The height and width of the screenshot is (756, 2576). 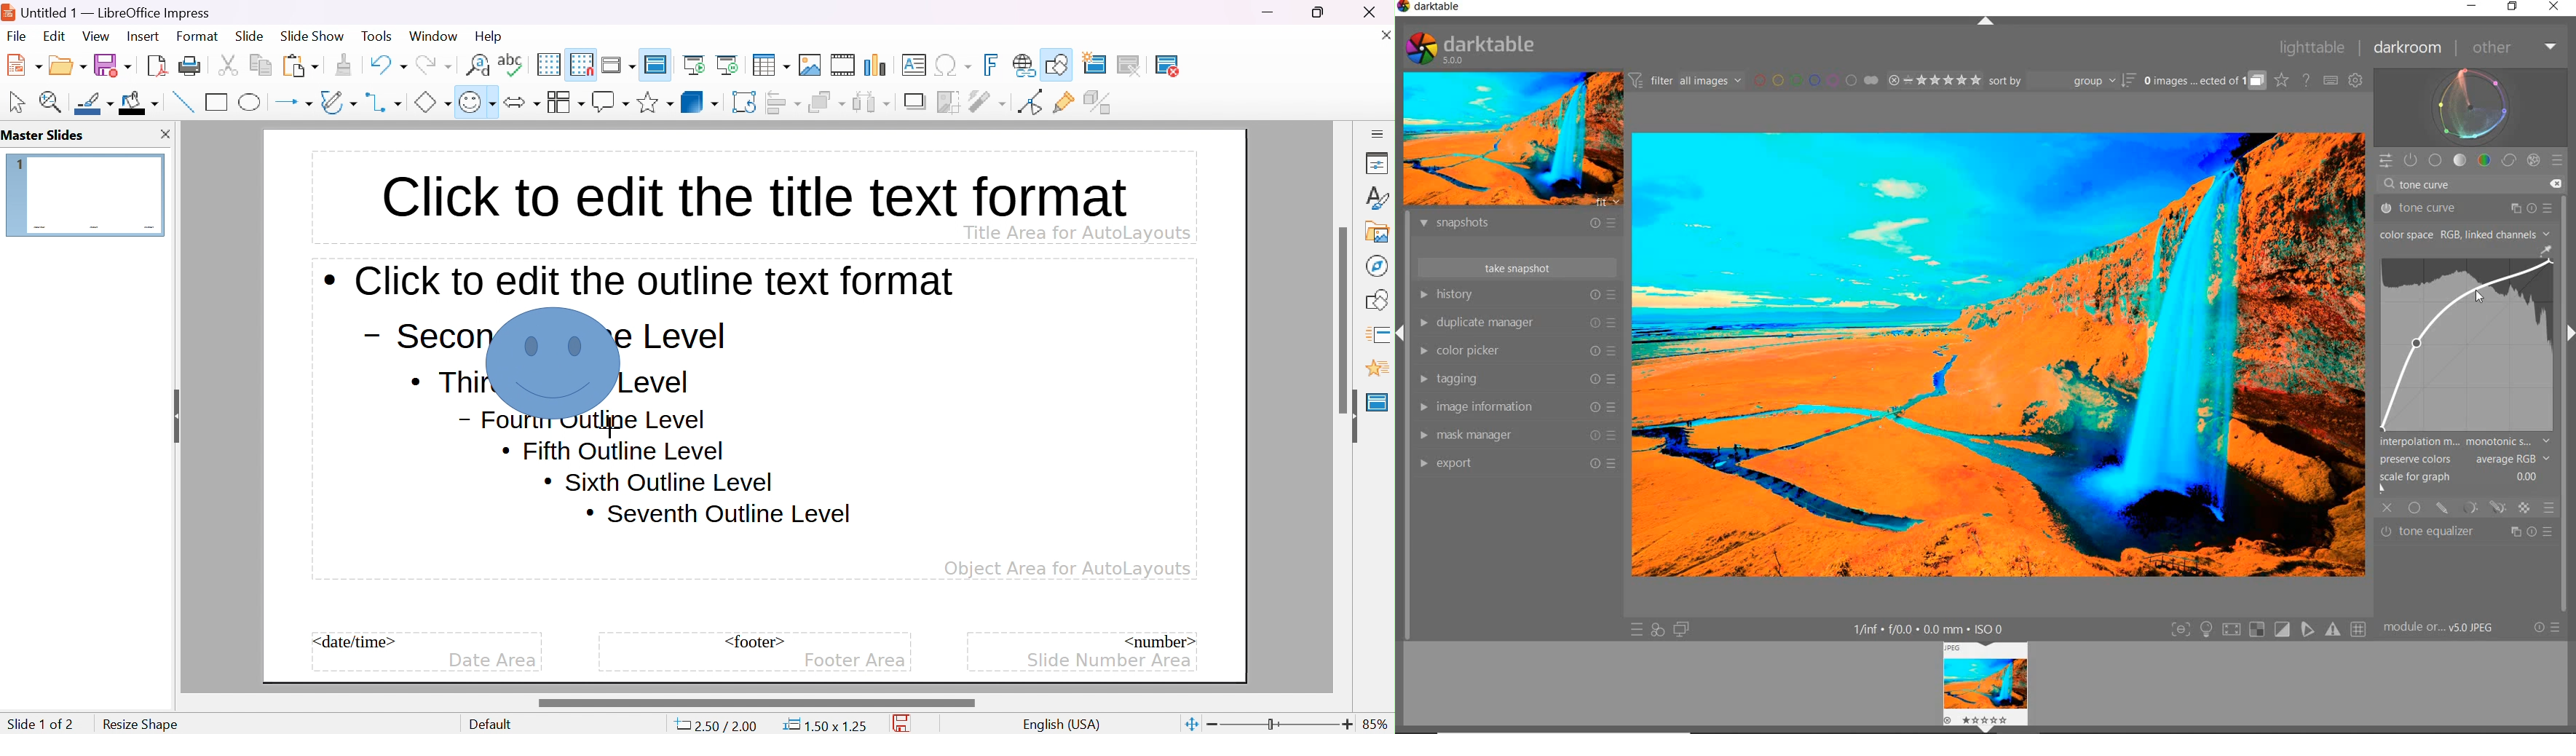 What do you see at coordinates (1987, 24) in the screenshot?
I see `EXPAND/COLLAPSE` at bounding box center [1987, 24].